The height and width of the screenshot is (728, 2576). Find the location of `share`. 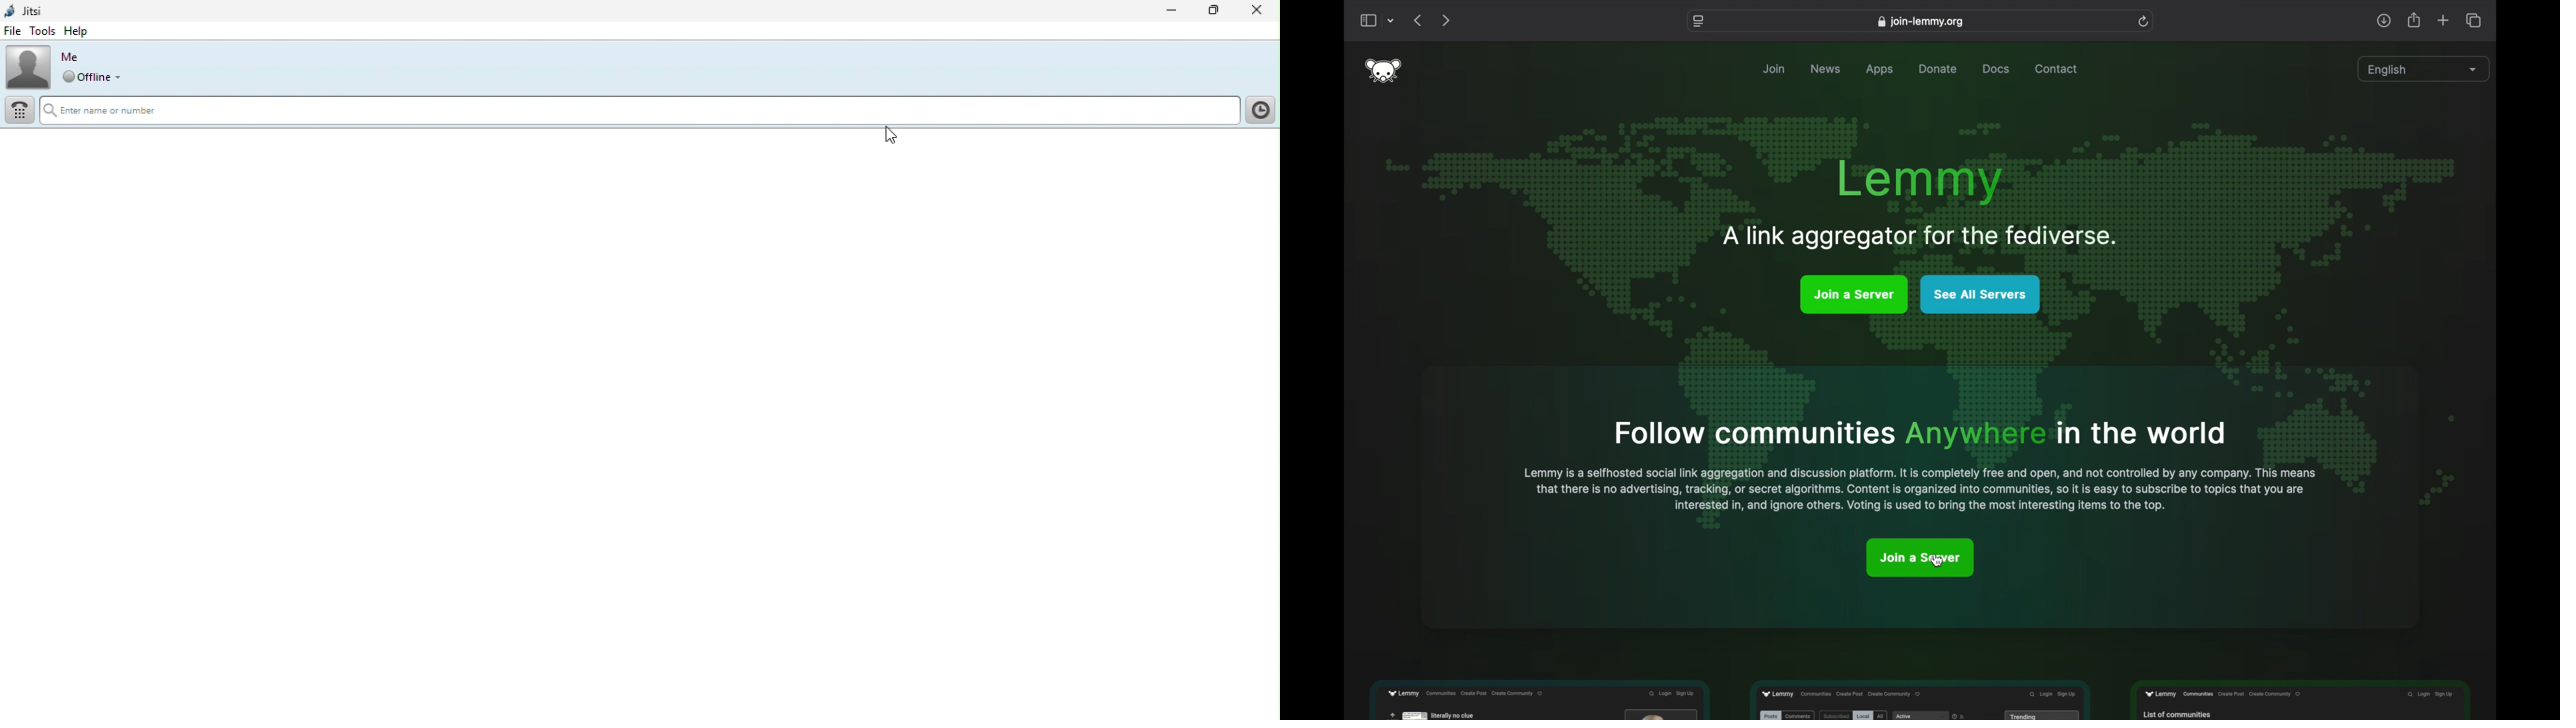

share is located at coordinates (2415, 21).